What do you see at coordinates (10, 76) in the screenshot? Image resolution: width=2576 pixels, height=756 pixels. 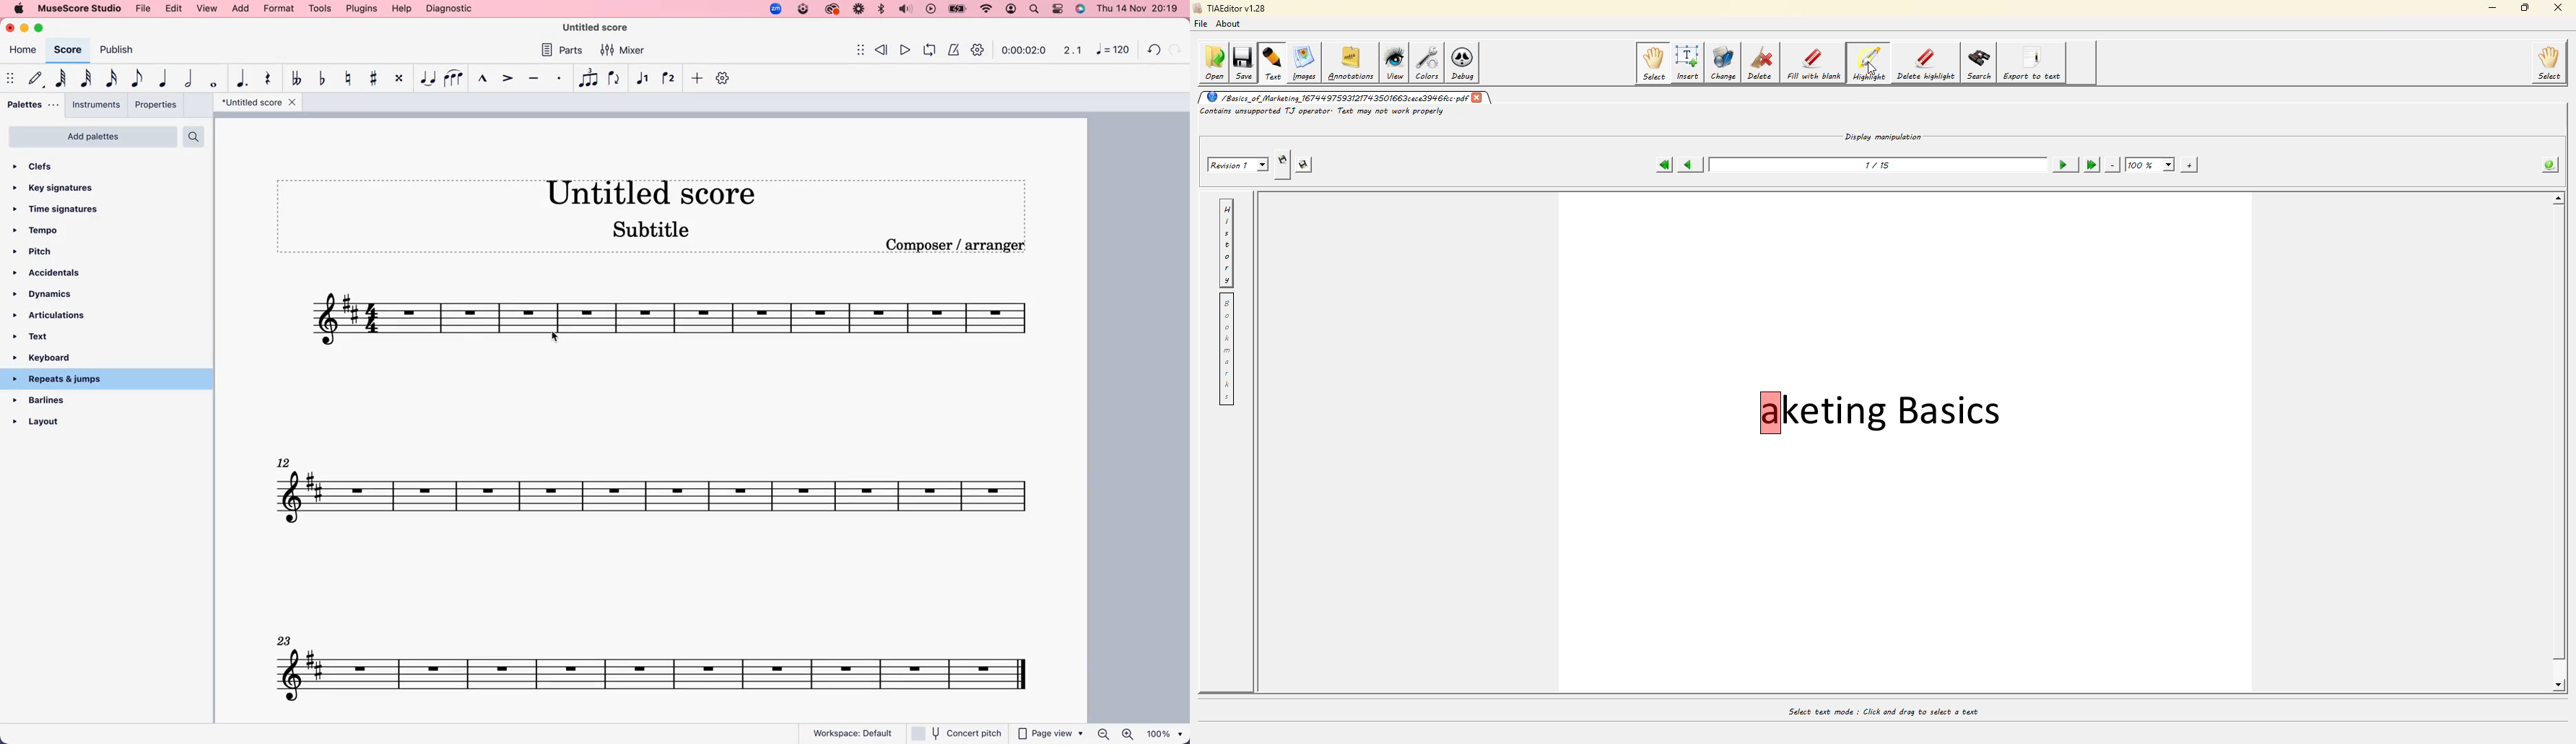 I see `move` at bounding box center [10, 76].